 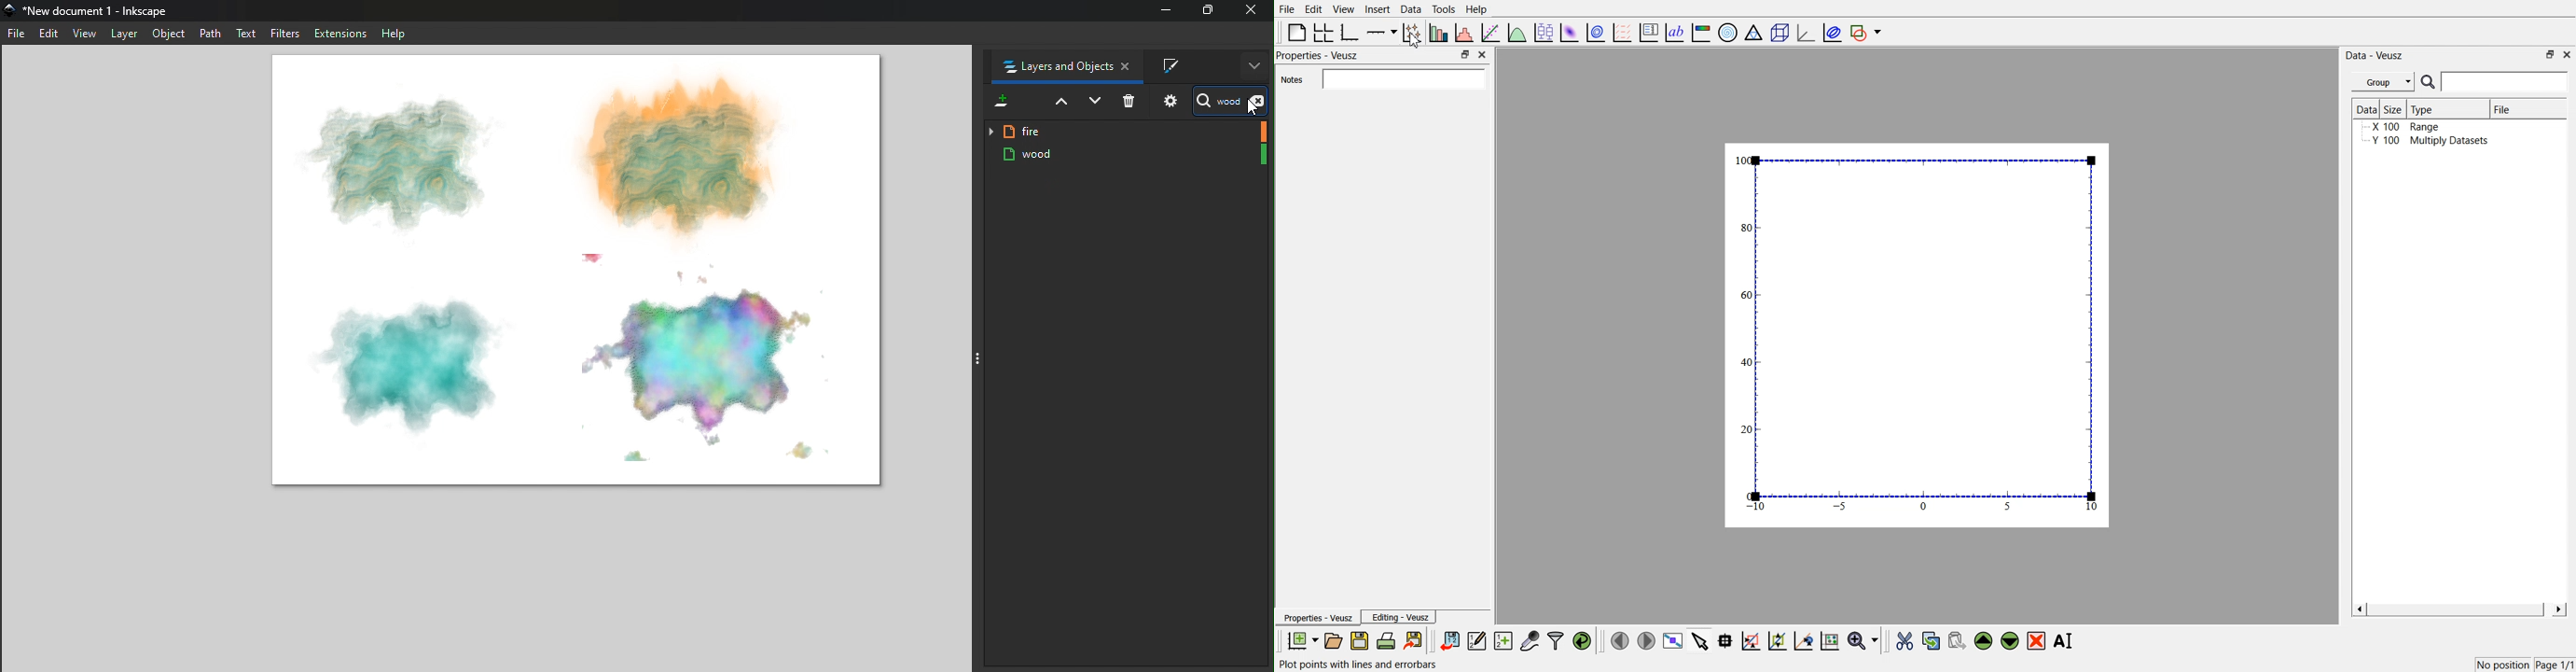 I want to click on new documents, so click(x=1300, y=640).